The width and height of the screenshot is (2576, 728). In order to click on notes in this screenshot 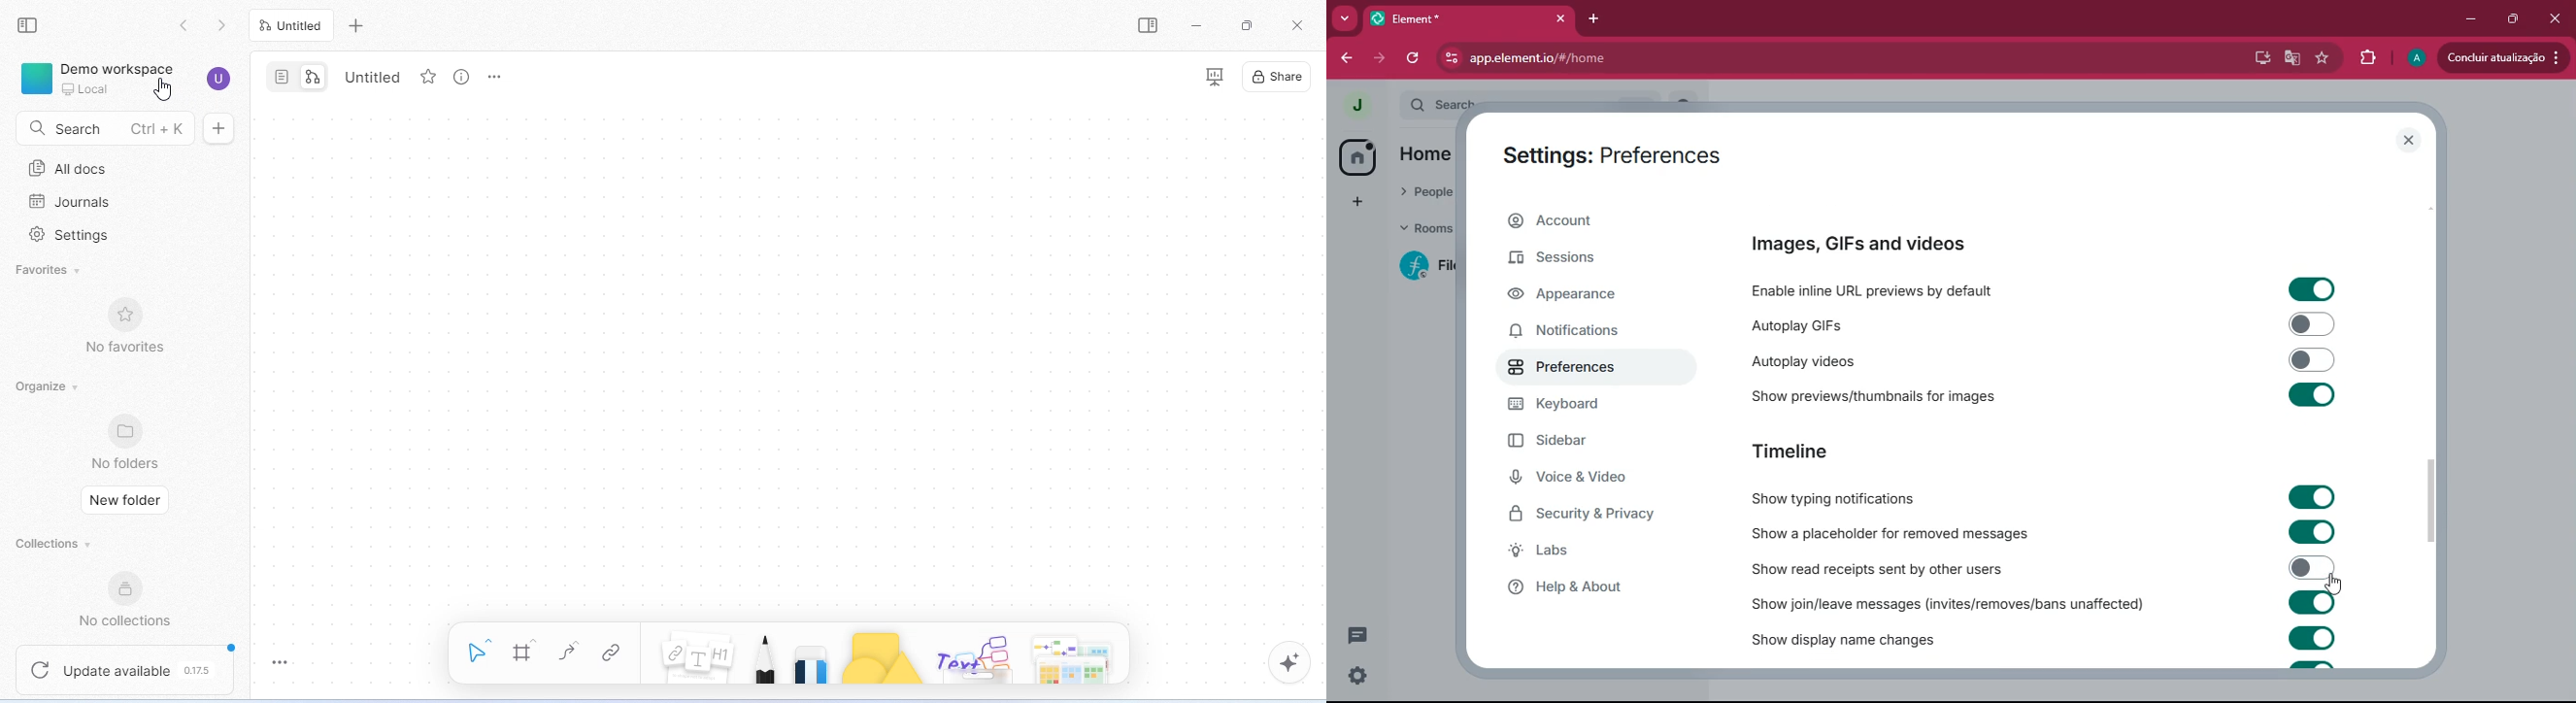, I will do `click(698, 656)`.